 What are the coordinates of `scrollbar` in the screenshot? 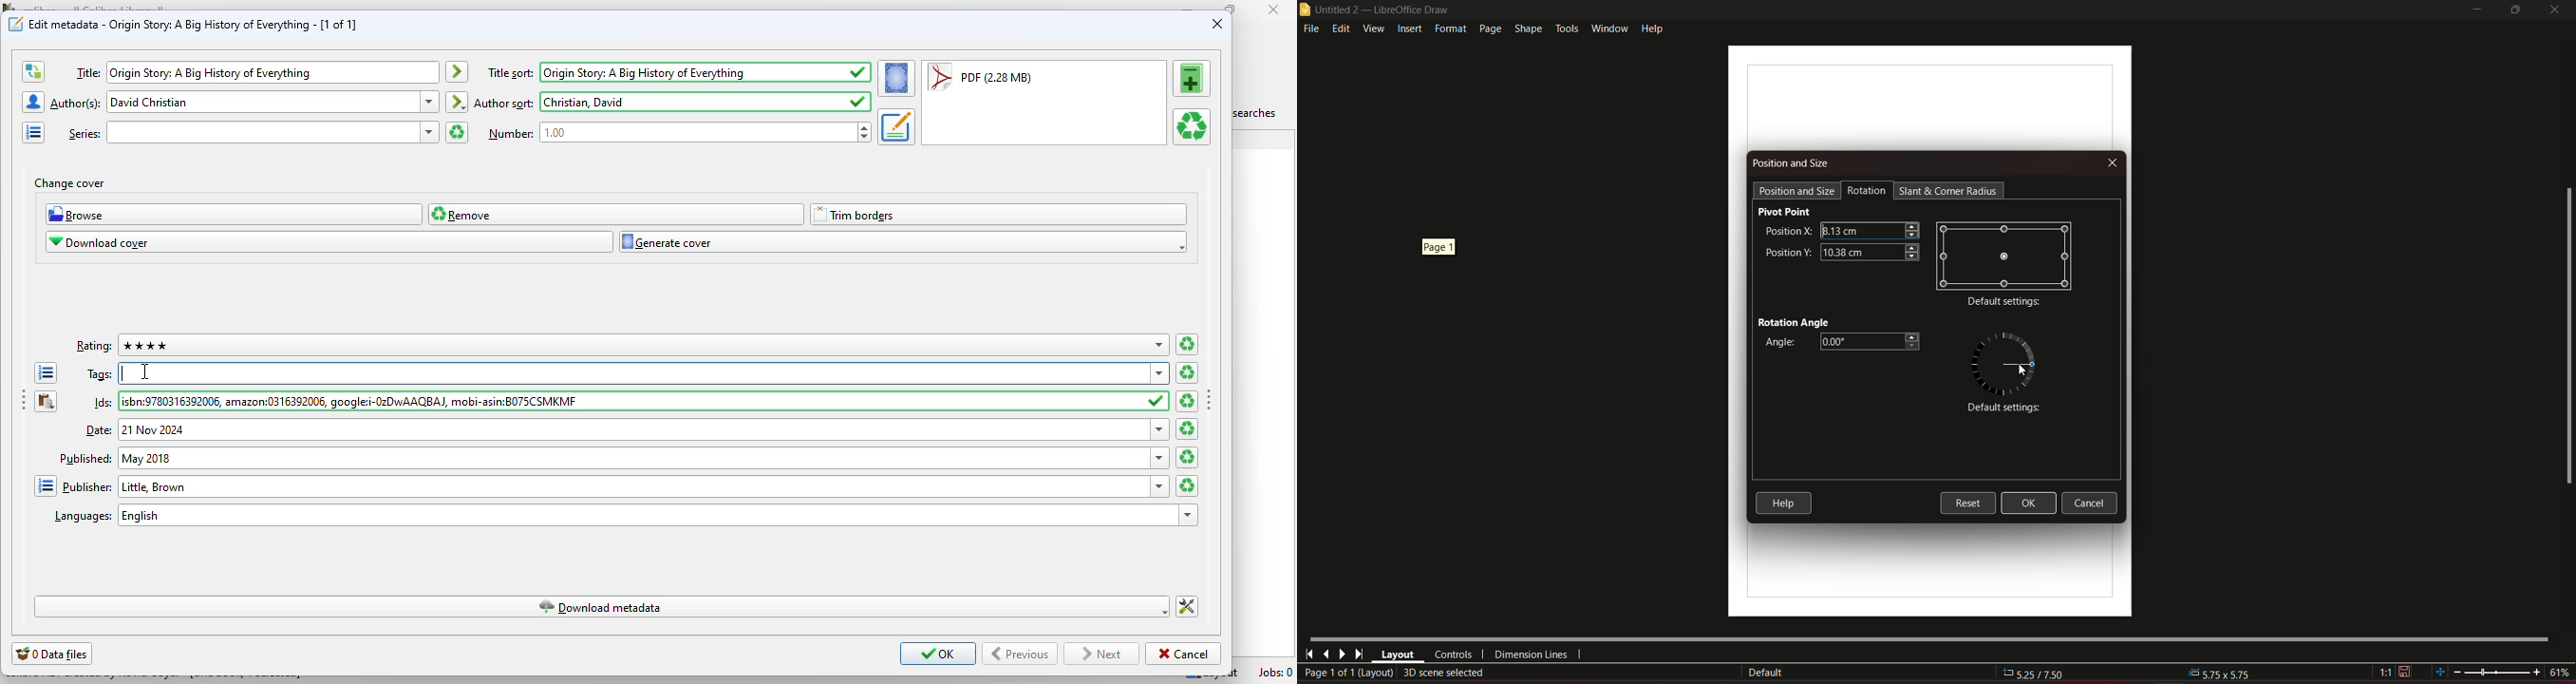 It's located at (2568, 337).